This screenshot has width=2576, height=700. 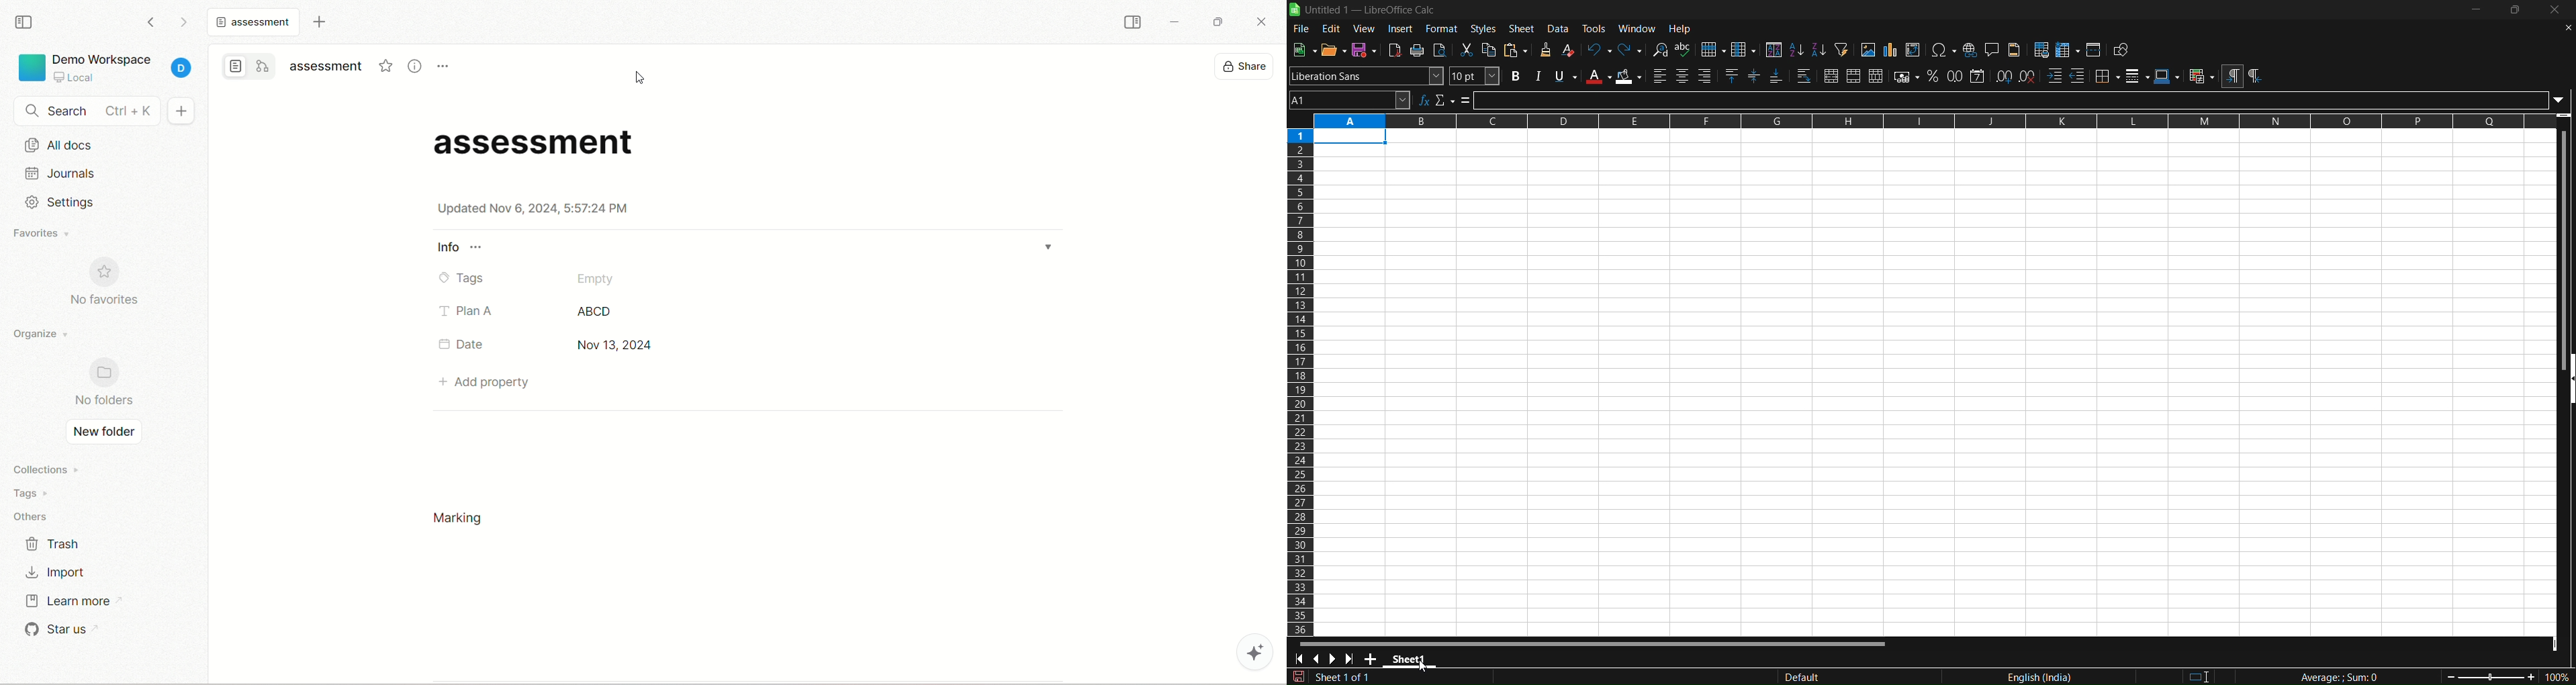 I want to click on AFFiNE AI, so click(x=1248, y=653).